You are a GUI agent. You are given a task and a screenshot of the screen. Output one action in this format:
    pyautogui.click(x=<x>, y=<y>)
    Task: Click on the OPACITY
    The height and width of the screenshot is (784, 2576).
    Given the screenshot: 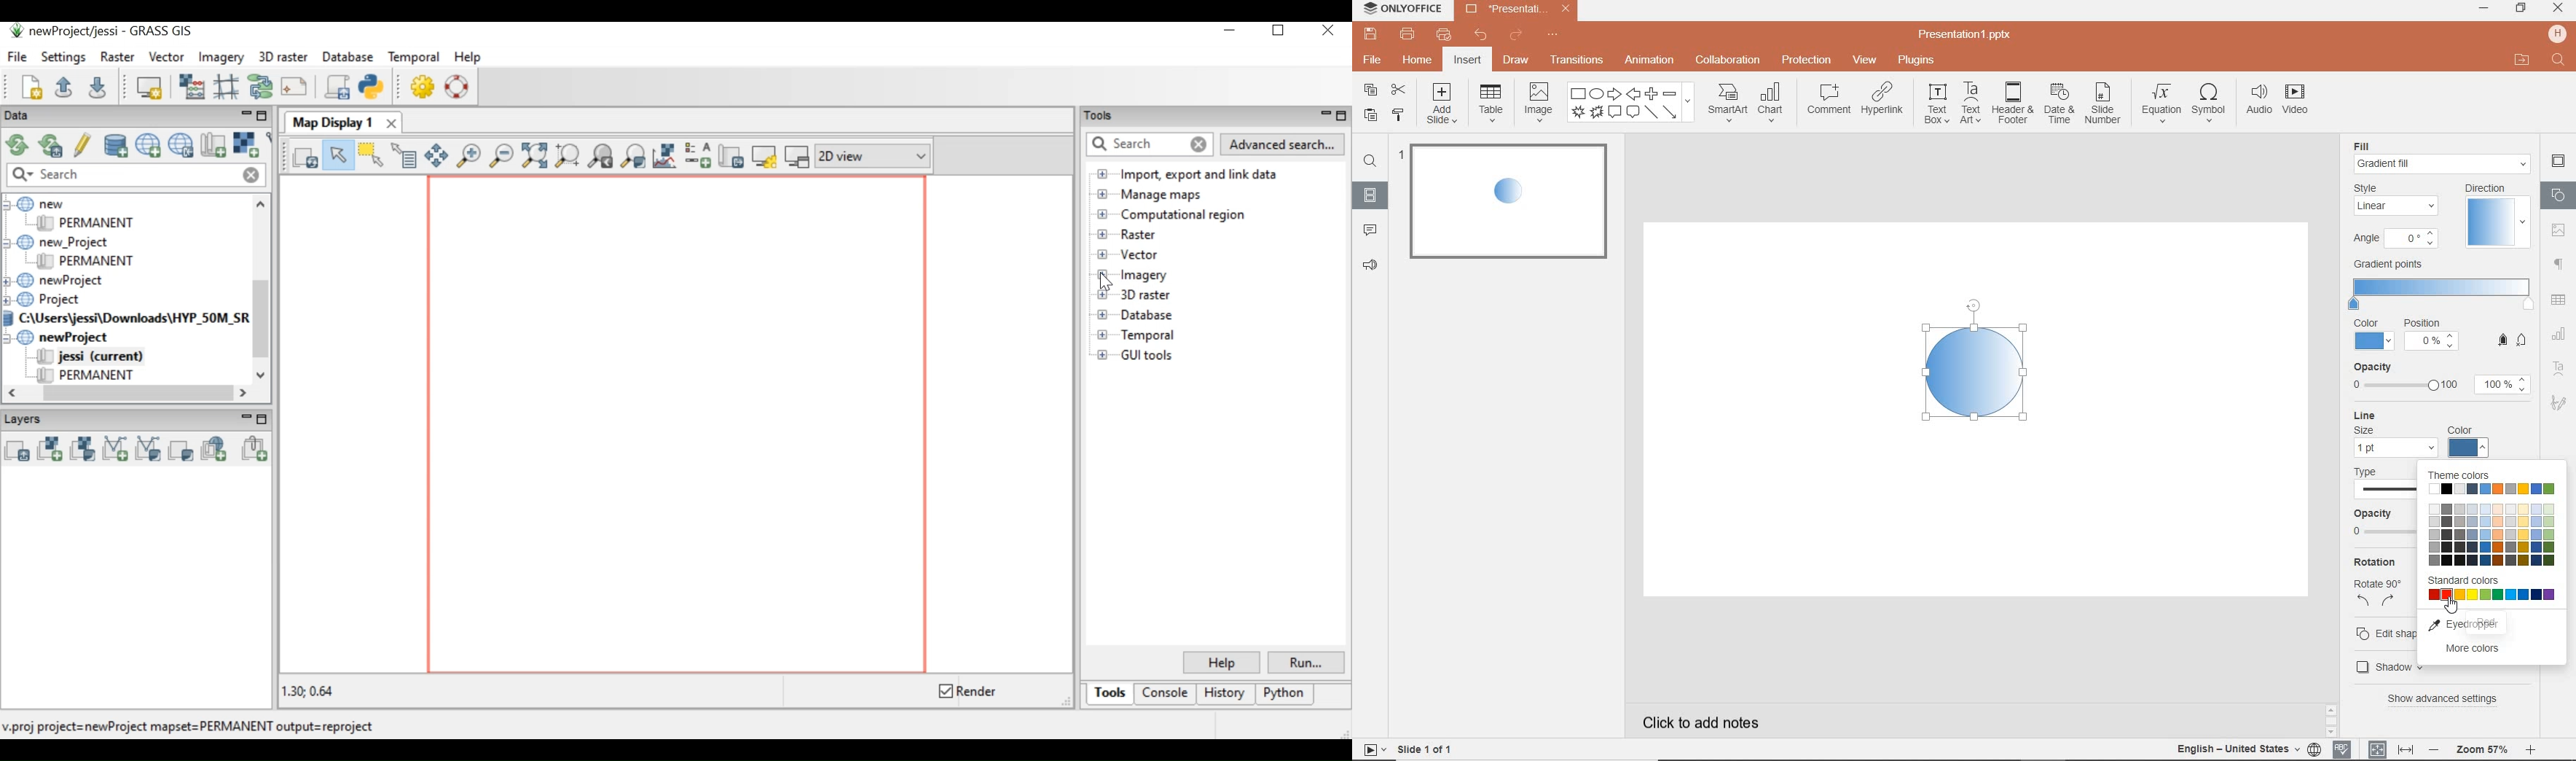 What is the action you would take?
    pyautogui.click(x=2440, y=380)
    